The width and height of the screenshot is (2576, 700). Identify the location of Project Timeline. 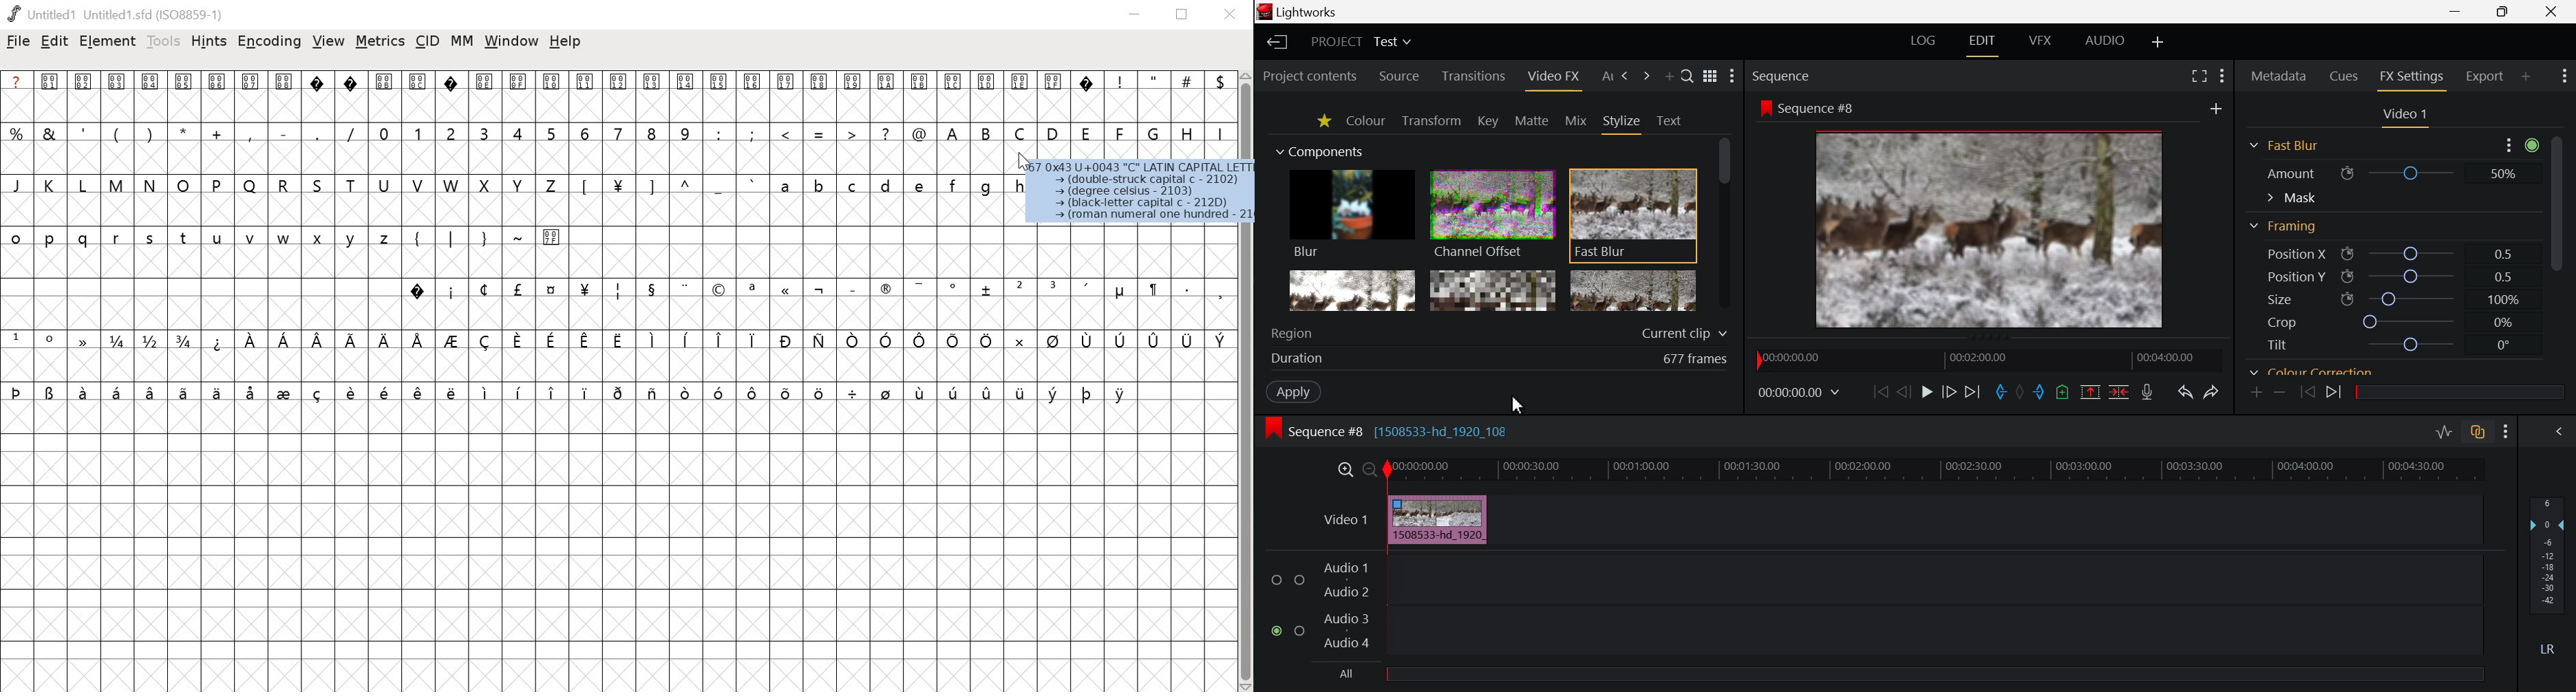
(1935, 468).